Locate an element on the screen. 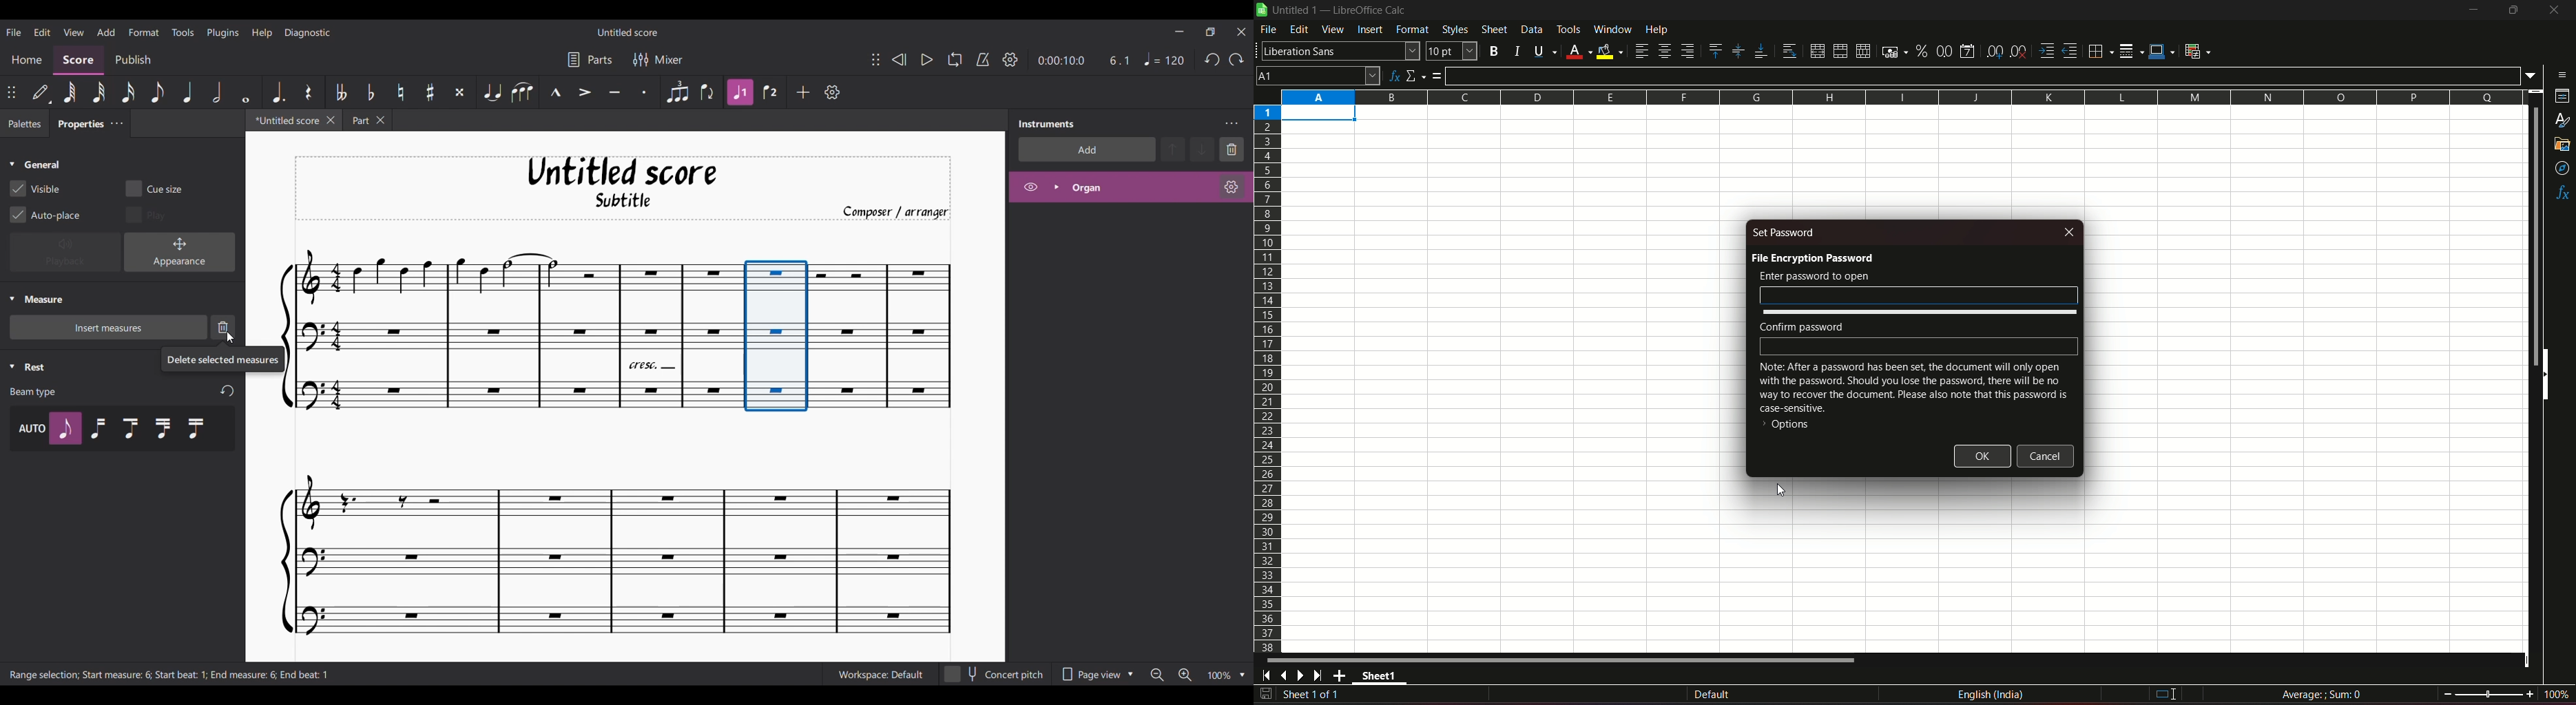  set password is located at coordinates (1785, 232).